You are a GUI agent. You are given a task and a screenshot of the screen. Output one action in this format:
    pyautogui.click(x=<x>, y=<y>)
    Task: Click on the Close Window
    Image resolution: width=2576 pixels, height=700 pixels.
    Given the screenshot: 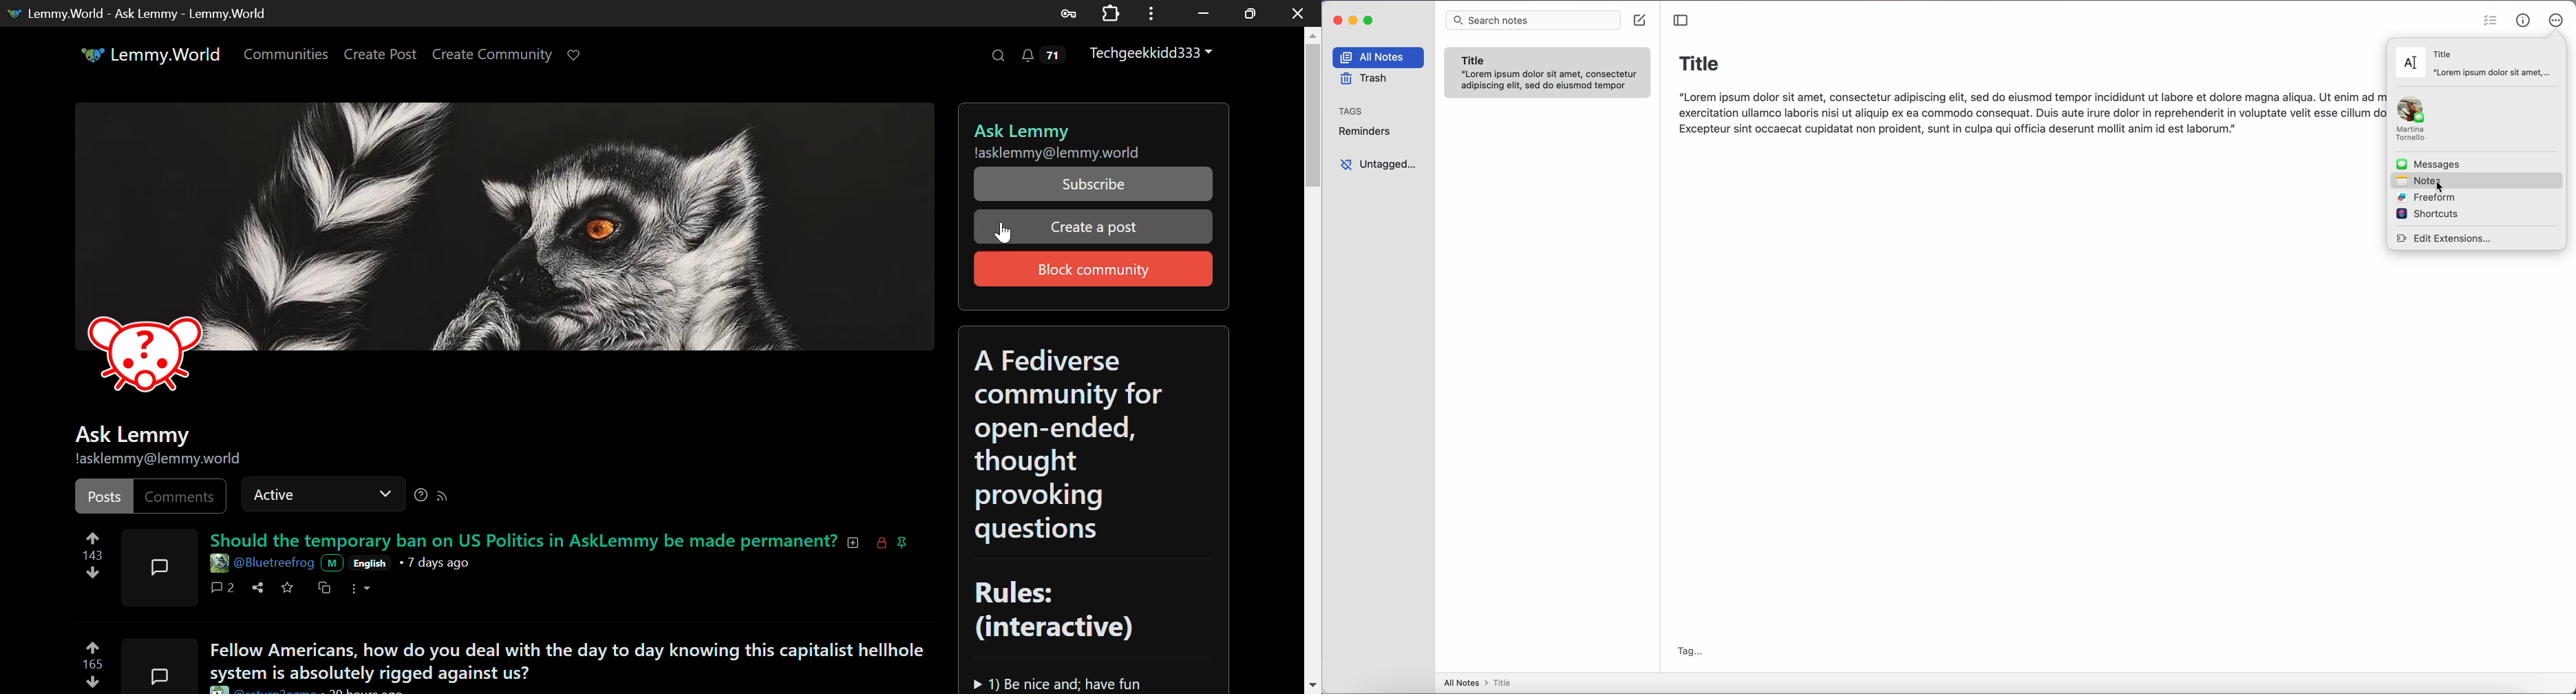 What is the action you would take?
    pyautogui.click(x=1298, y=12)
    